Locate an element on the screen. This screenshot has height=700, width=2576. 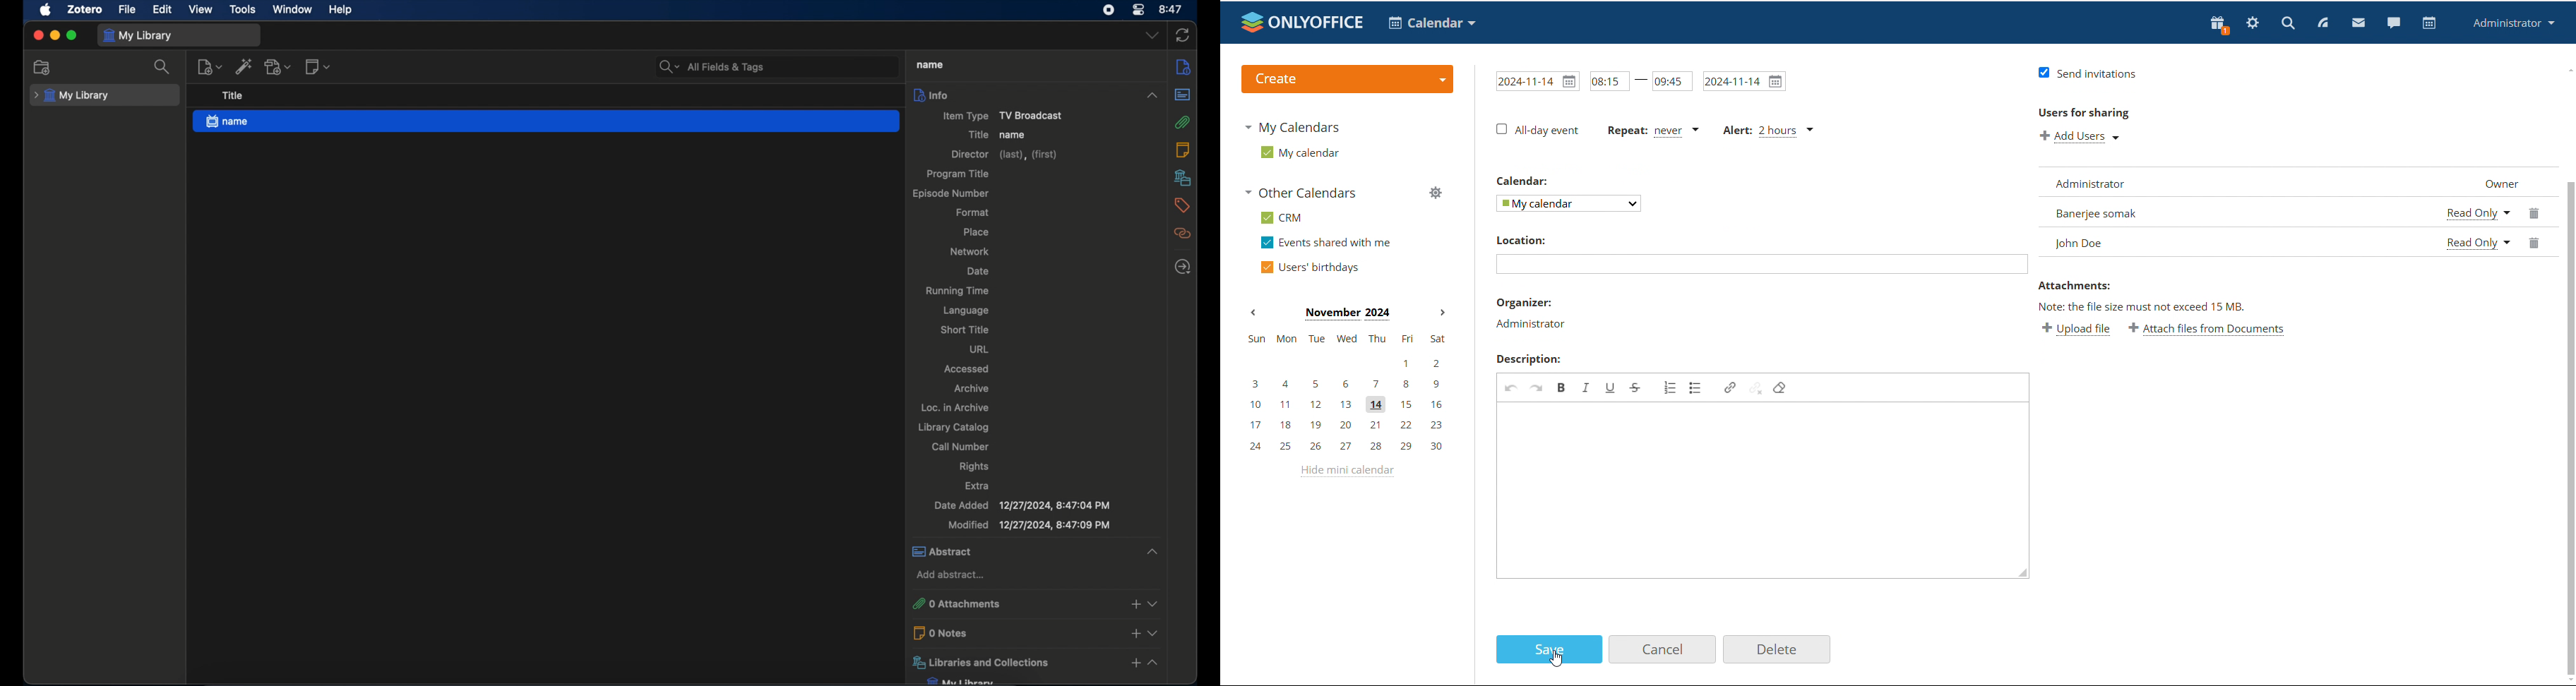
tags is located at coordinates (1183, 205).